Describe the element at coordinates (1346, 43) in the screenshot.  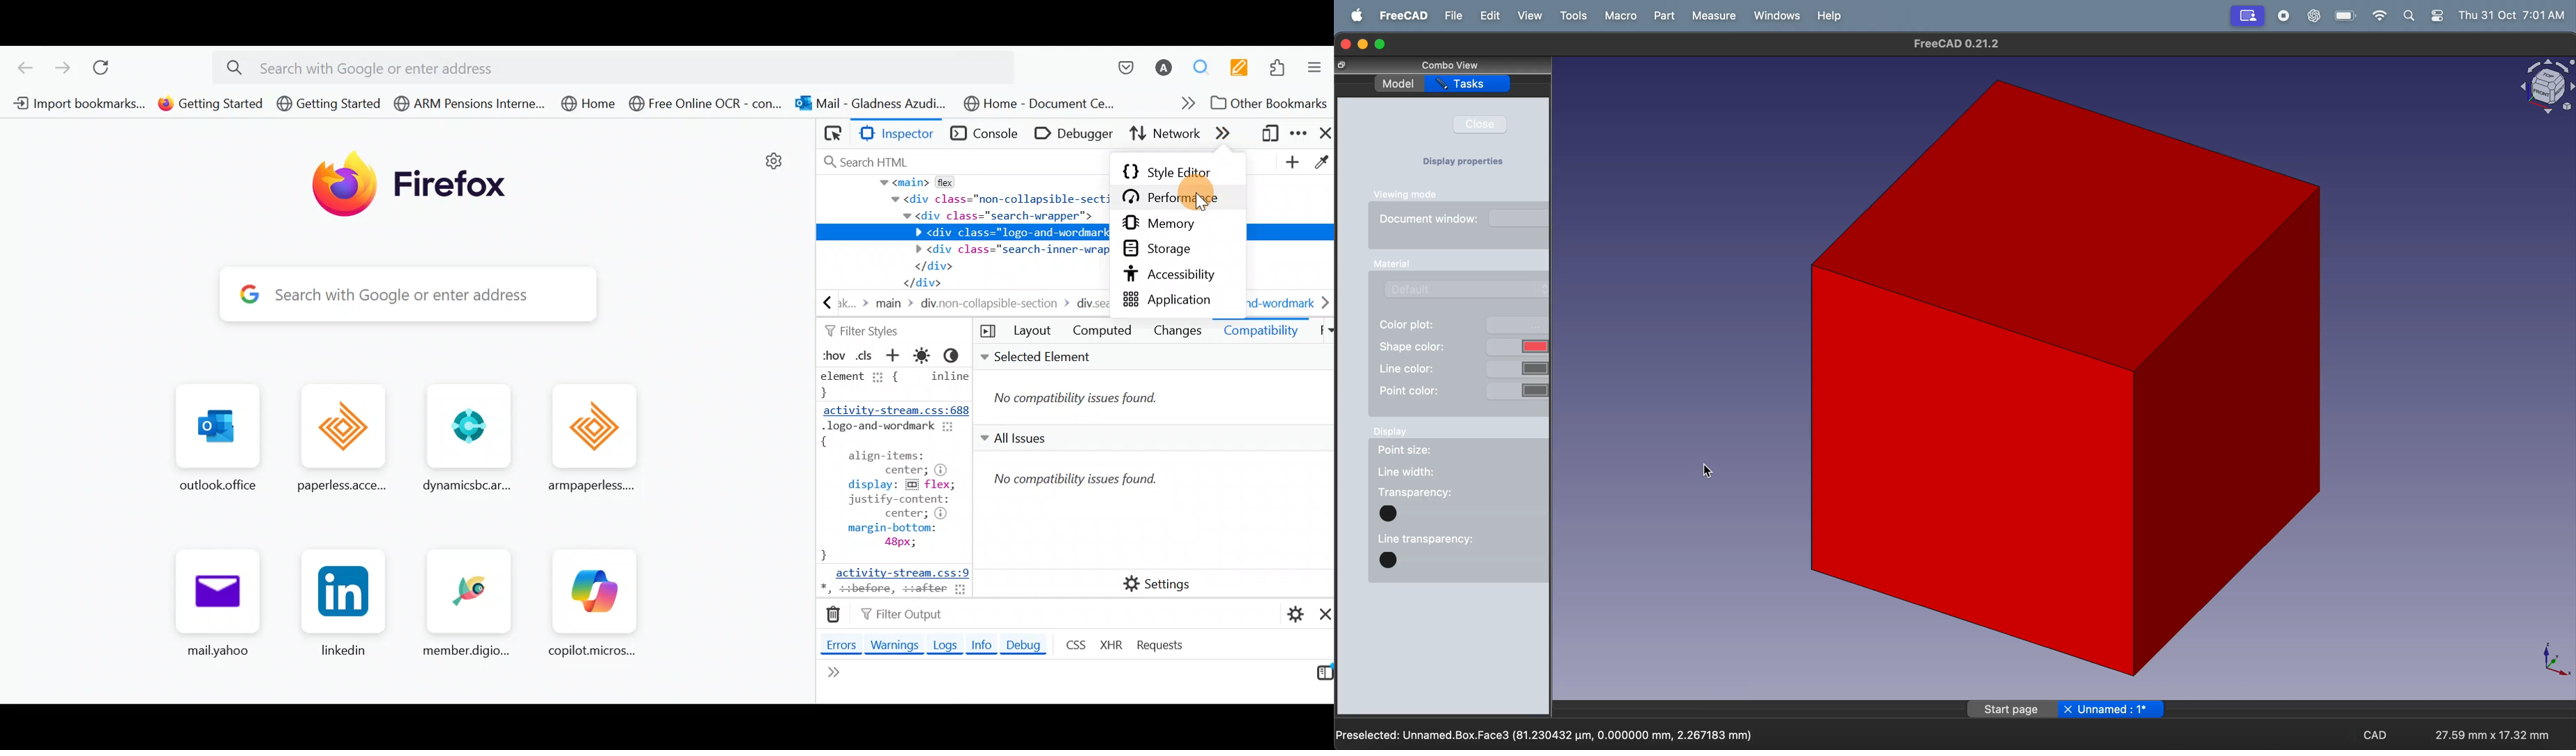
I see `closing window` at that location.